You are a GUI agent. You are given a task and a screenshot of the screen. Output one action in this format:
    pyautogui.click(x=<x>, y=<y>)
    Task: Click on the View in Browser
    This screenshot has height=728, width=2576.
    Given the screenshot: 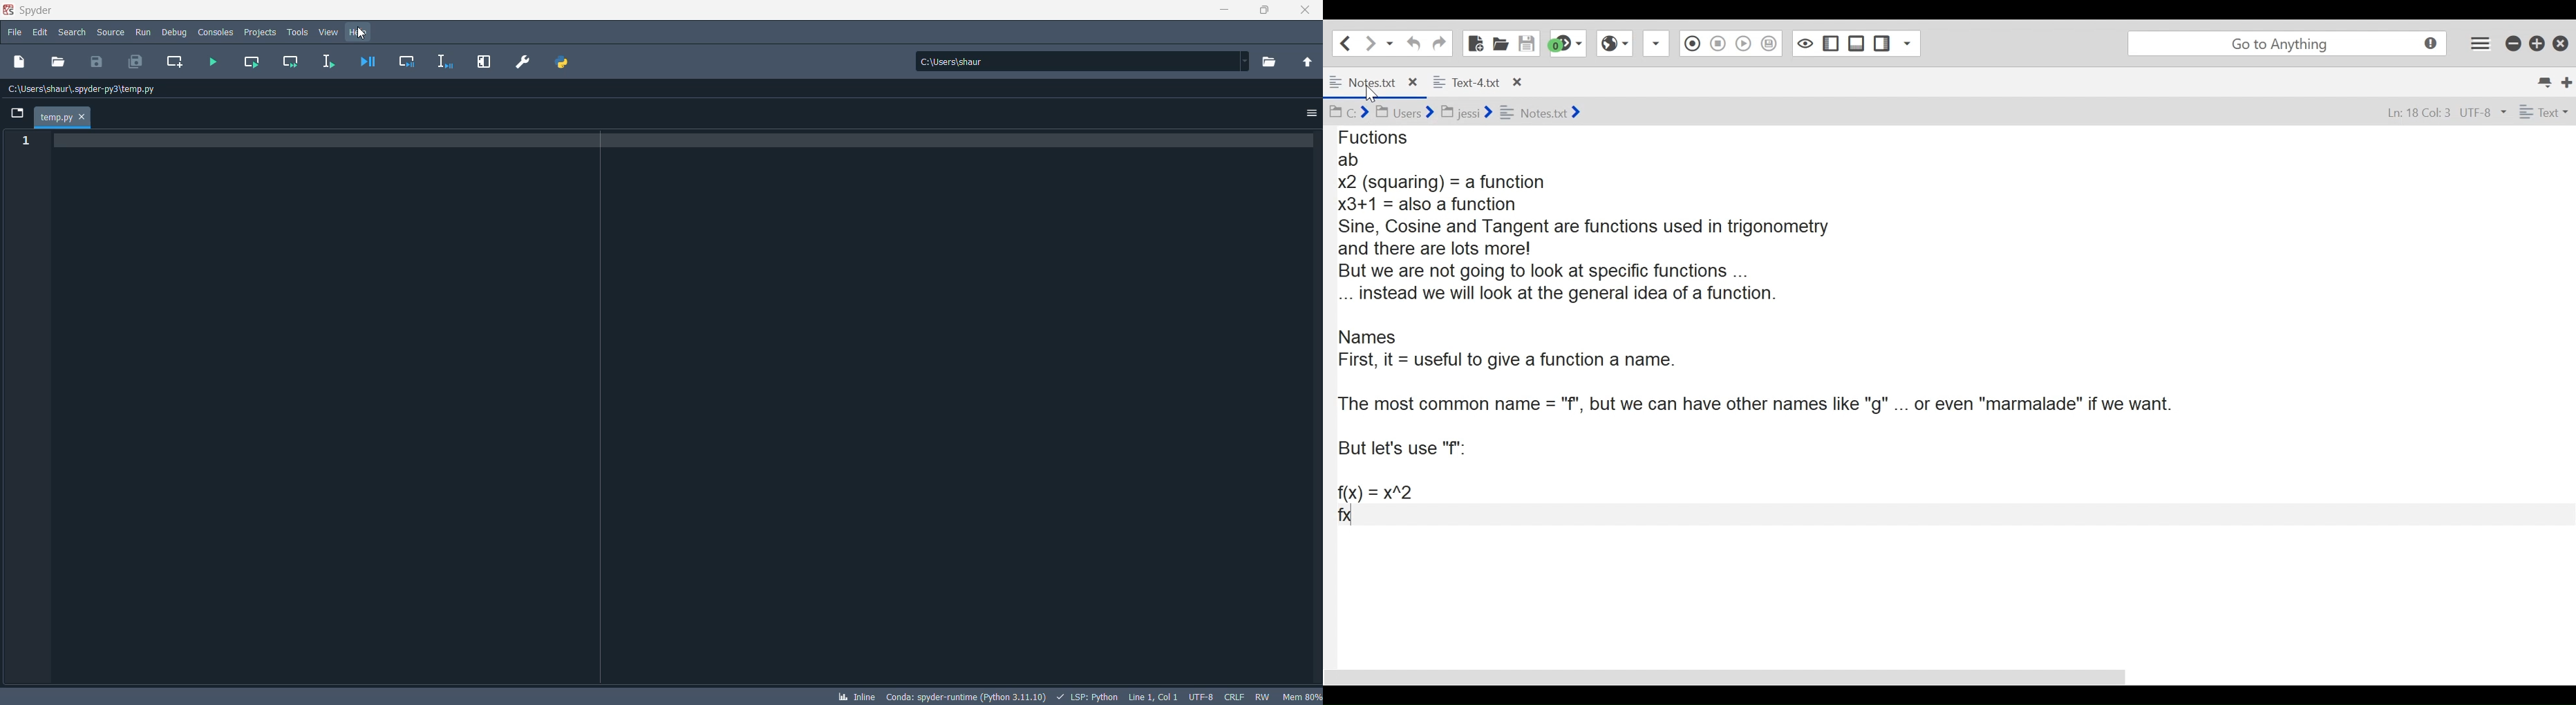 What is the action you would take?
    pyautogui.click(x=1615, y=44)
    